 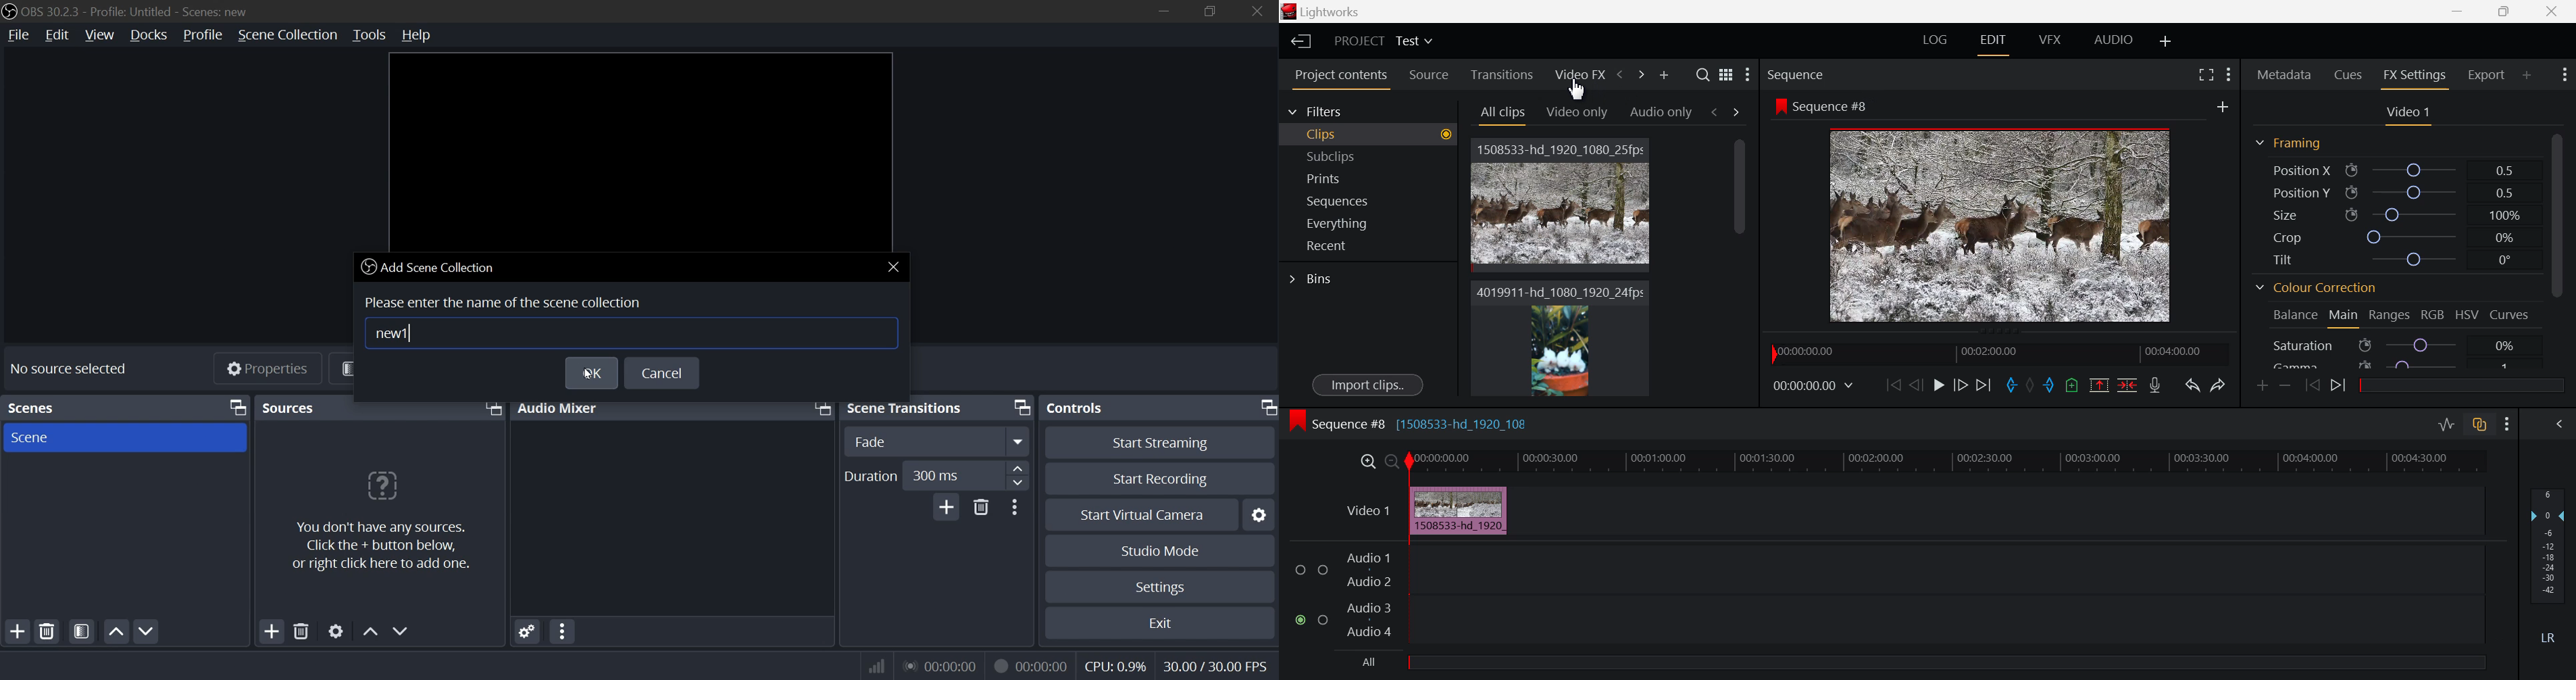 I want to click on Full Screen, so click(x=2206, y=76).